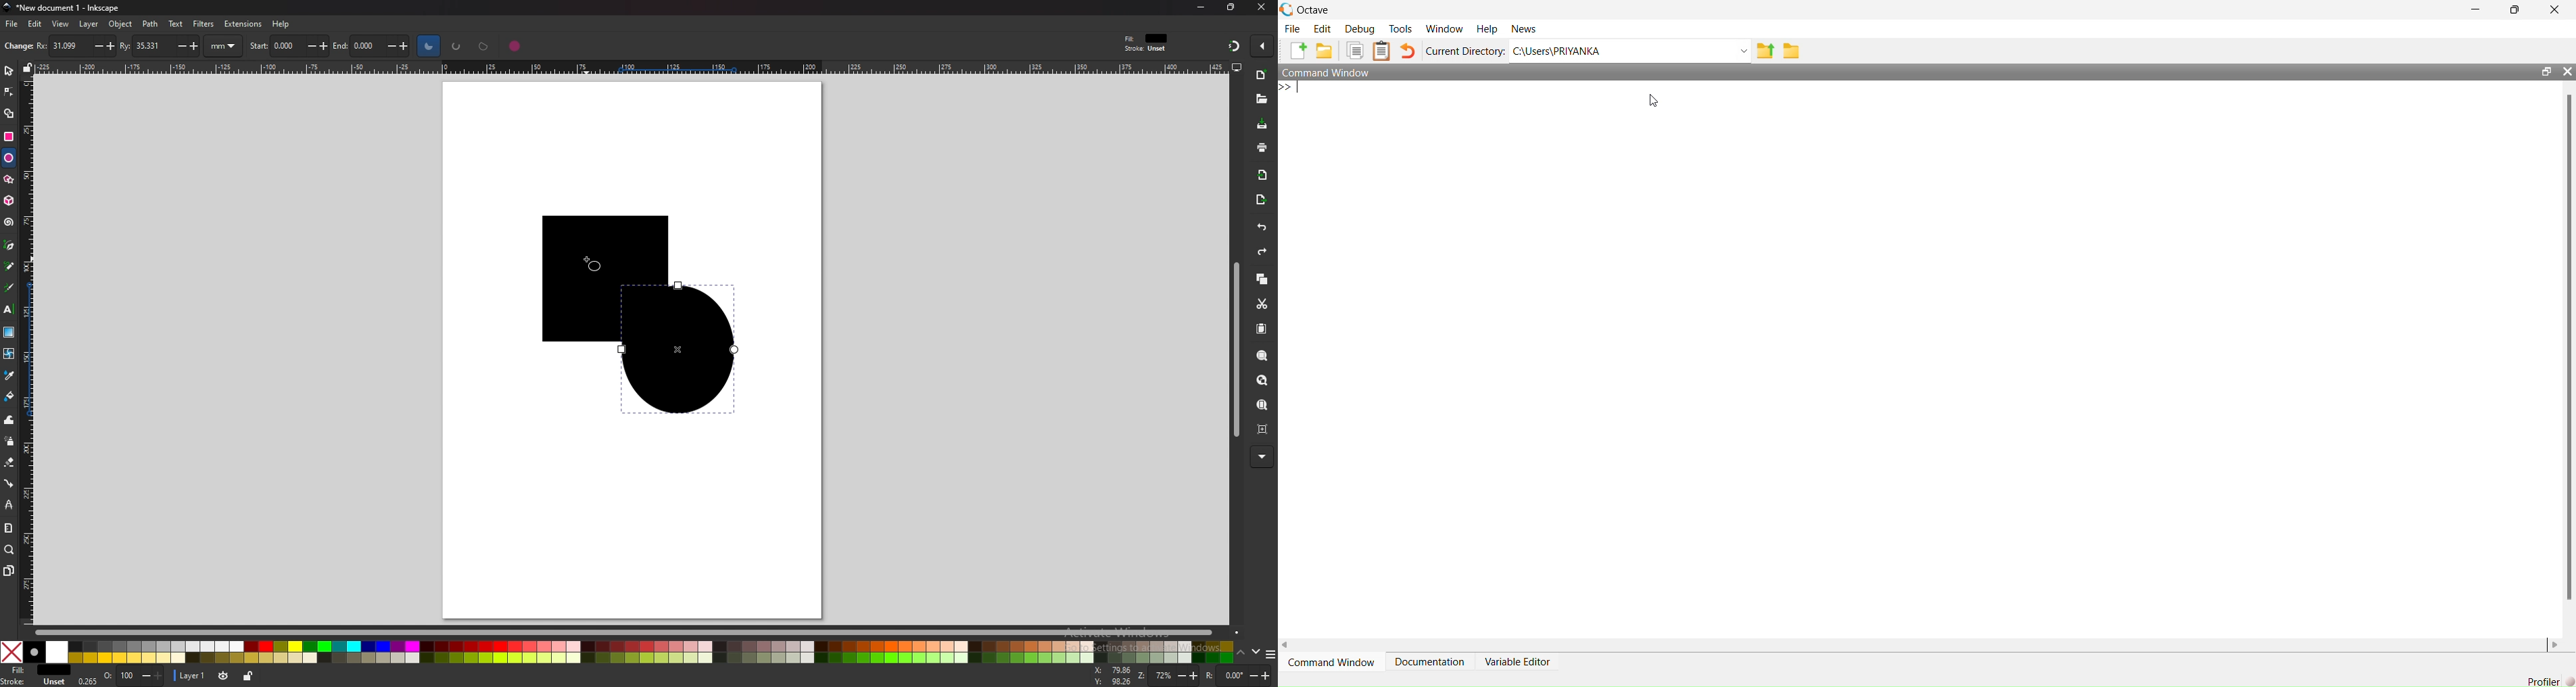 The image size is (2576, 700). What do you see at coordinates (1261, 147) in the screenshot?
I see `print` at bounding box center [1261, 147].